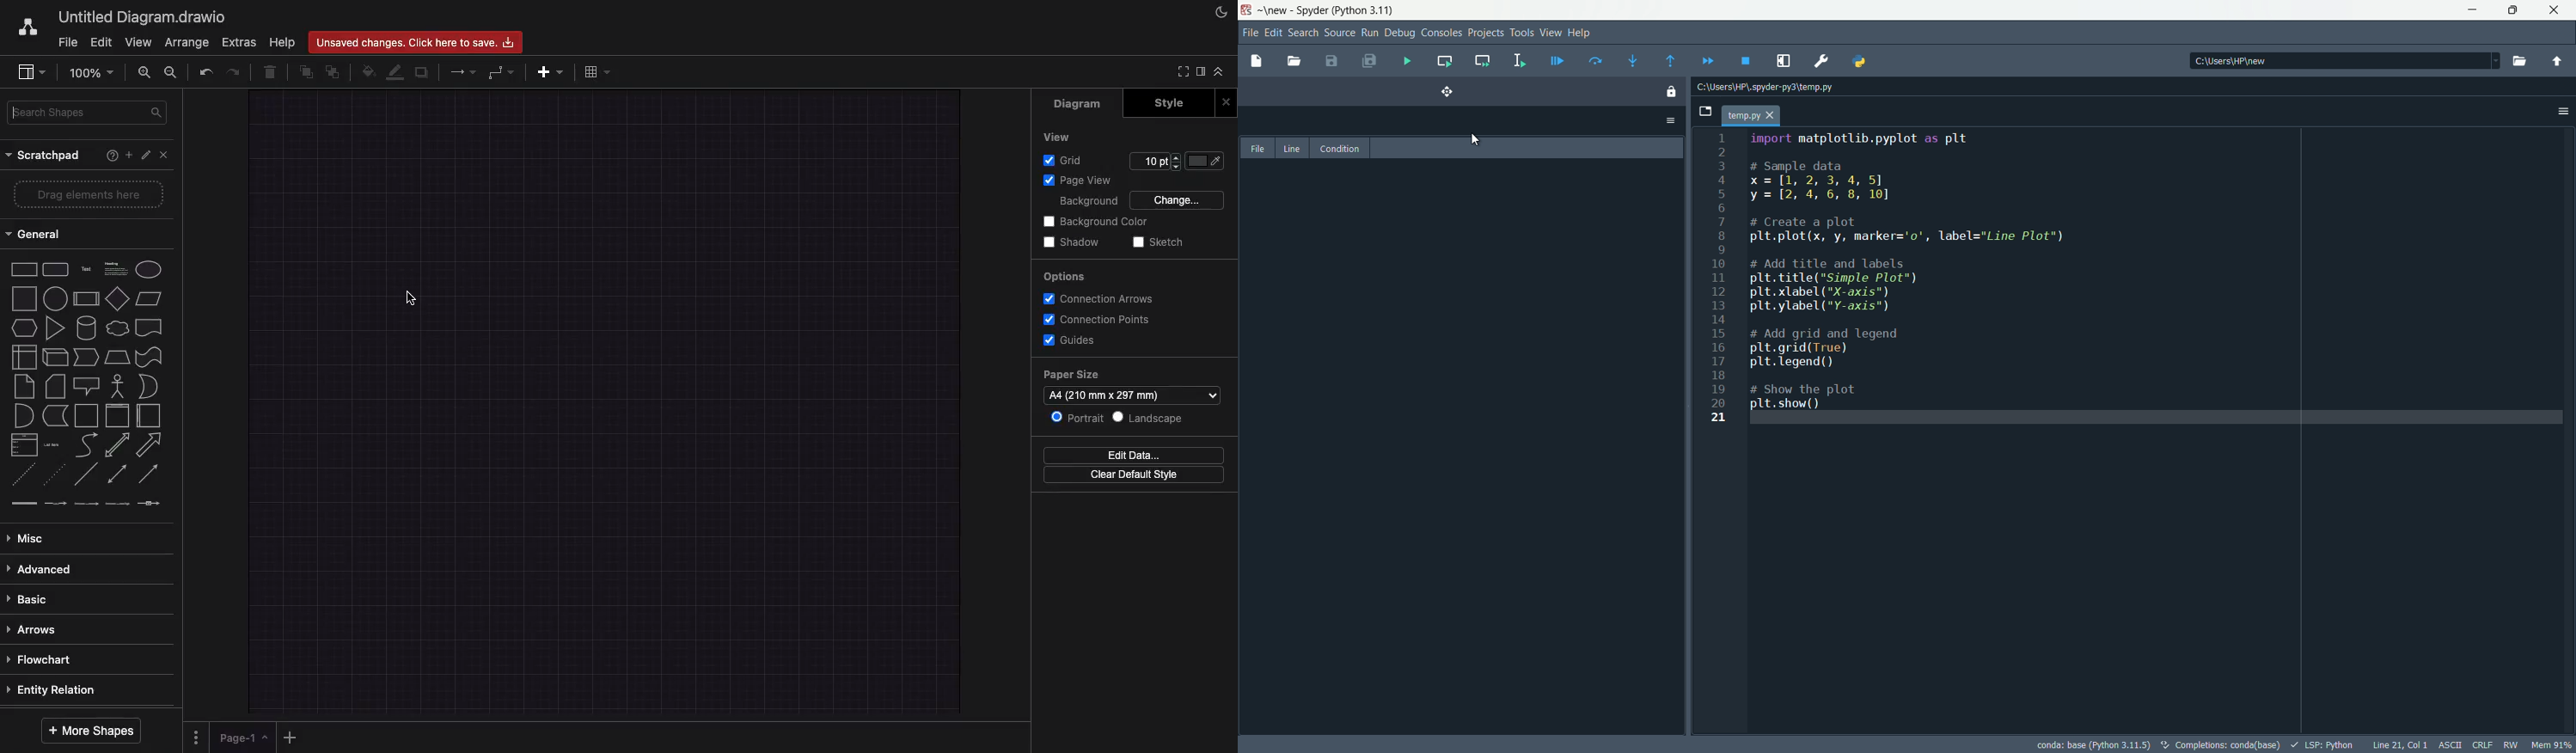 The image size is (2576, 756). What do you see at coordinates (465, 71) in the screenshot?
I see `Arrows` at bounding box center [465, 71].